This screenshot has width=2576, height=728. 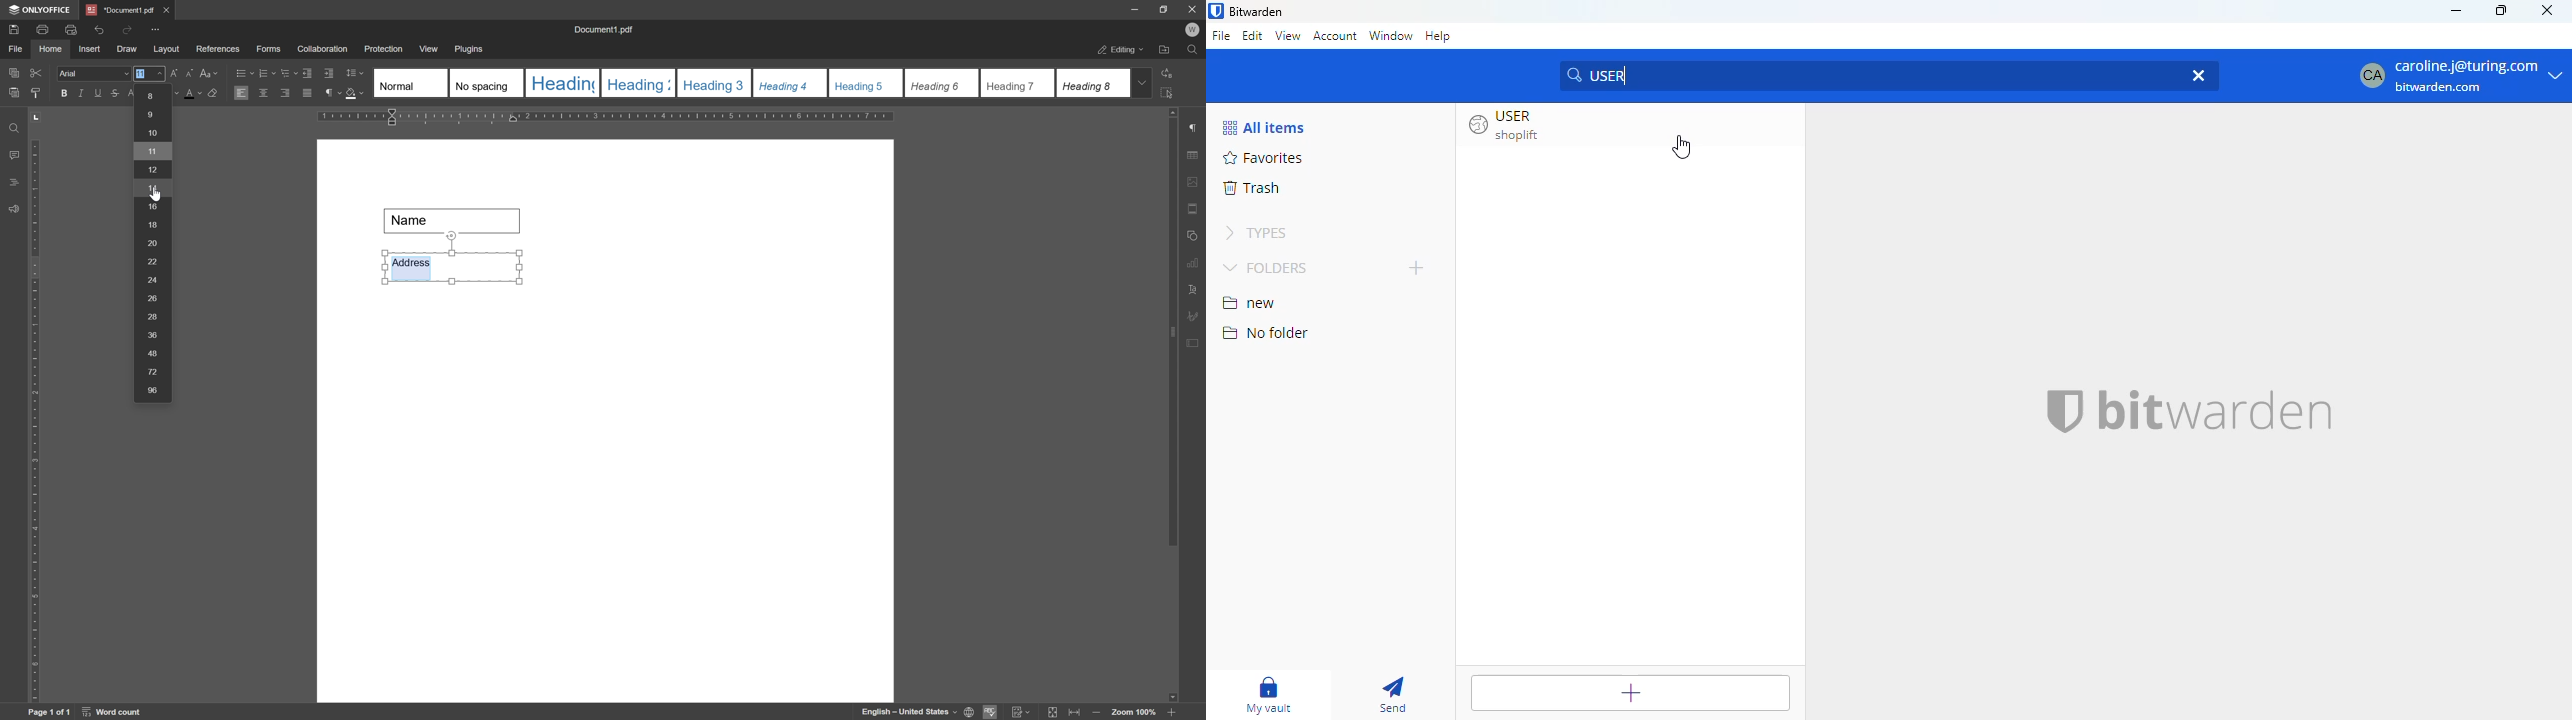 I want to click on new, so click(x=1250, y=303).